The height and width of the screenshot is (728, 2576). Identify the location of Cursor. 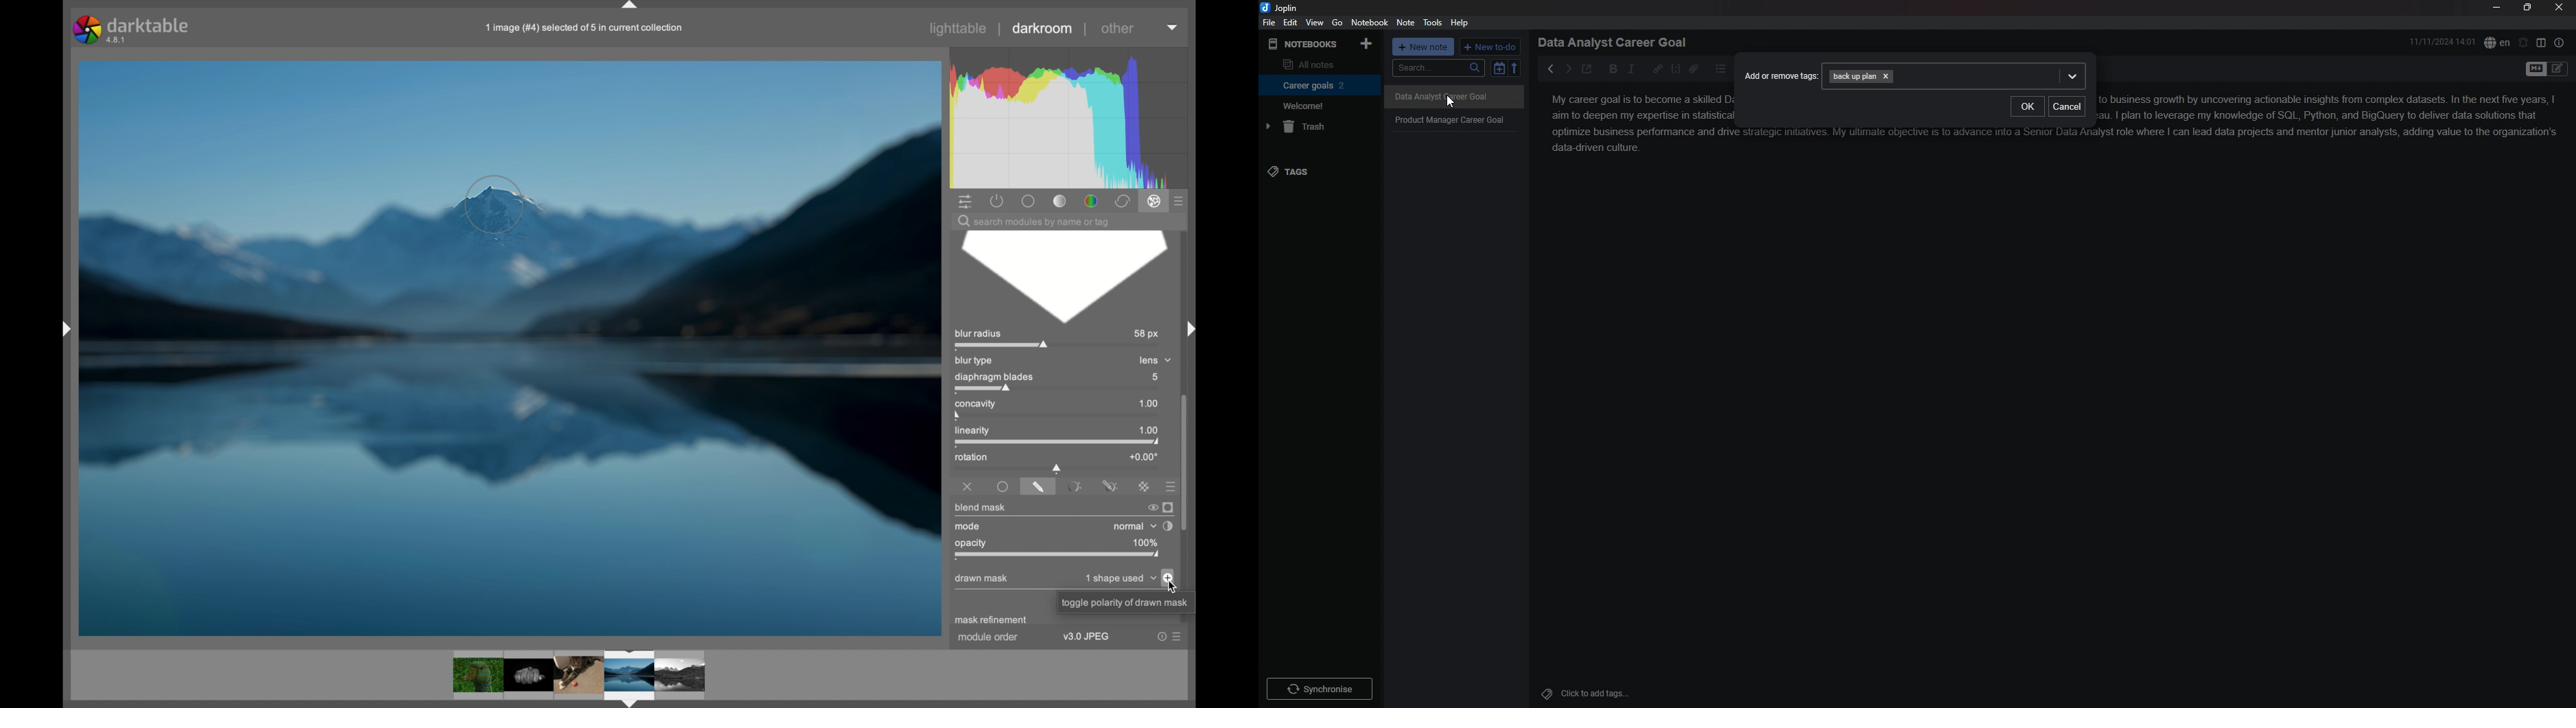
(1450, 103).